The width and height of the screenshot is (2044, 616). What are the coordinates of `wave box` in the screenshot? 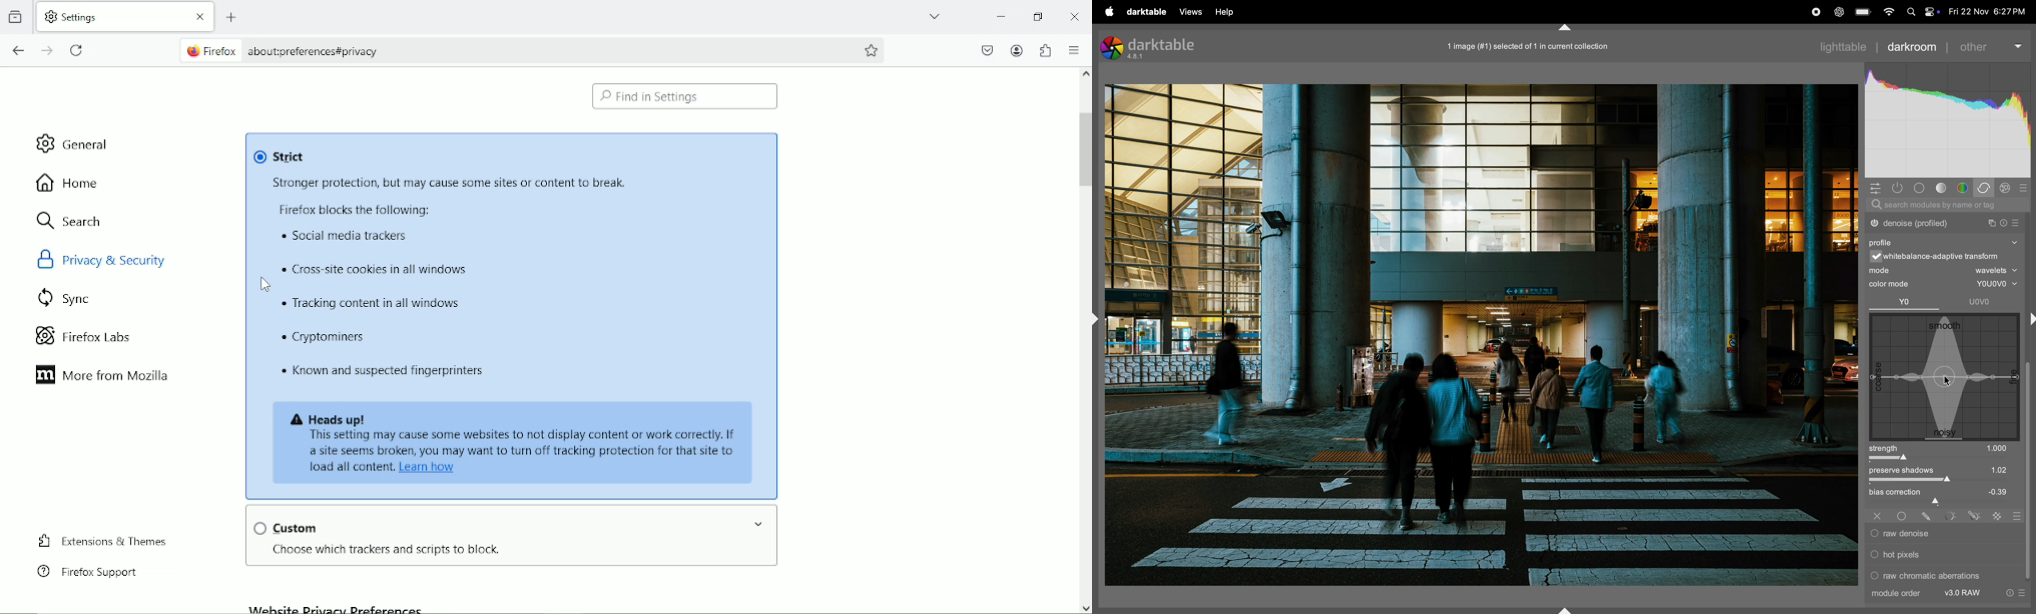 It's located at (1944, 376).